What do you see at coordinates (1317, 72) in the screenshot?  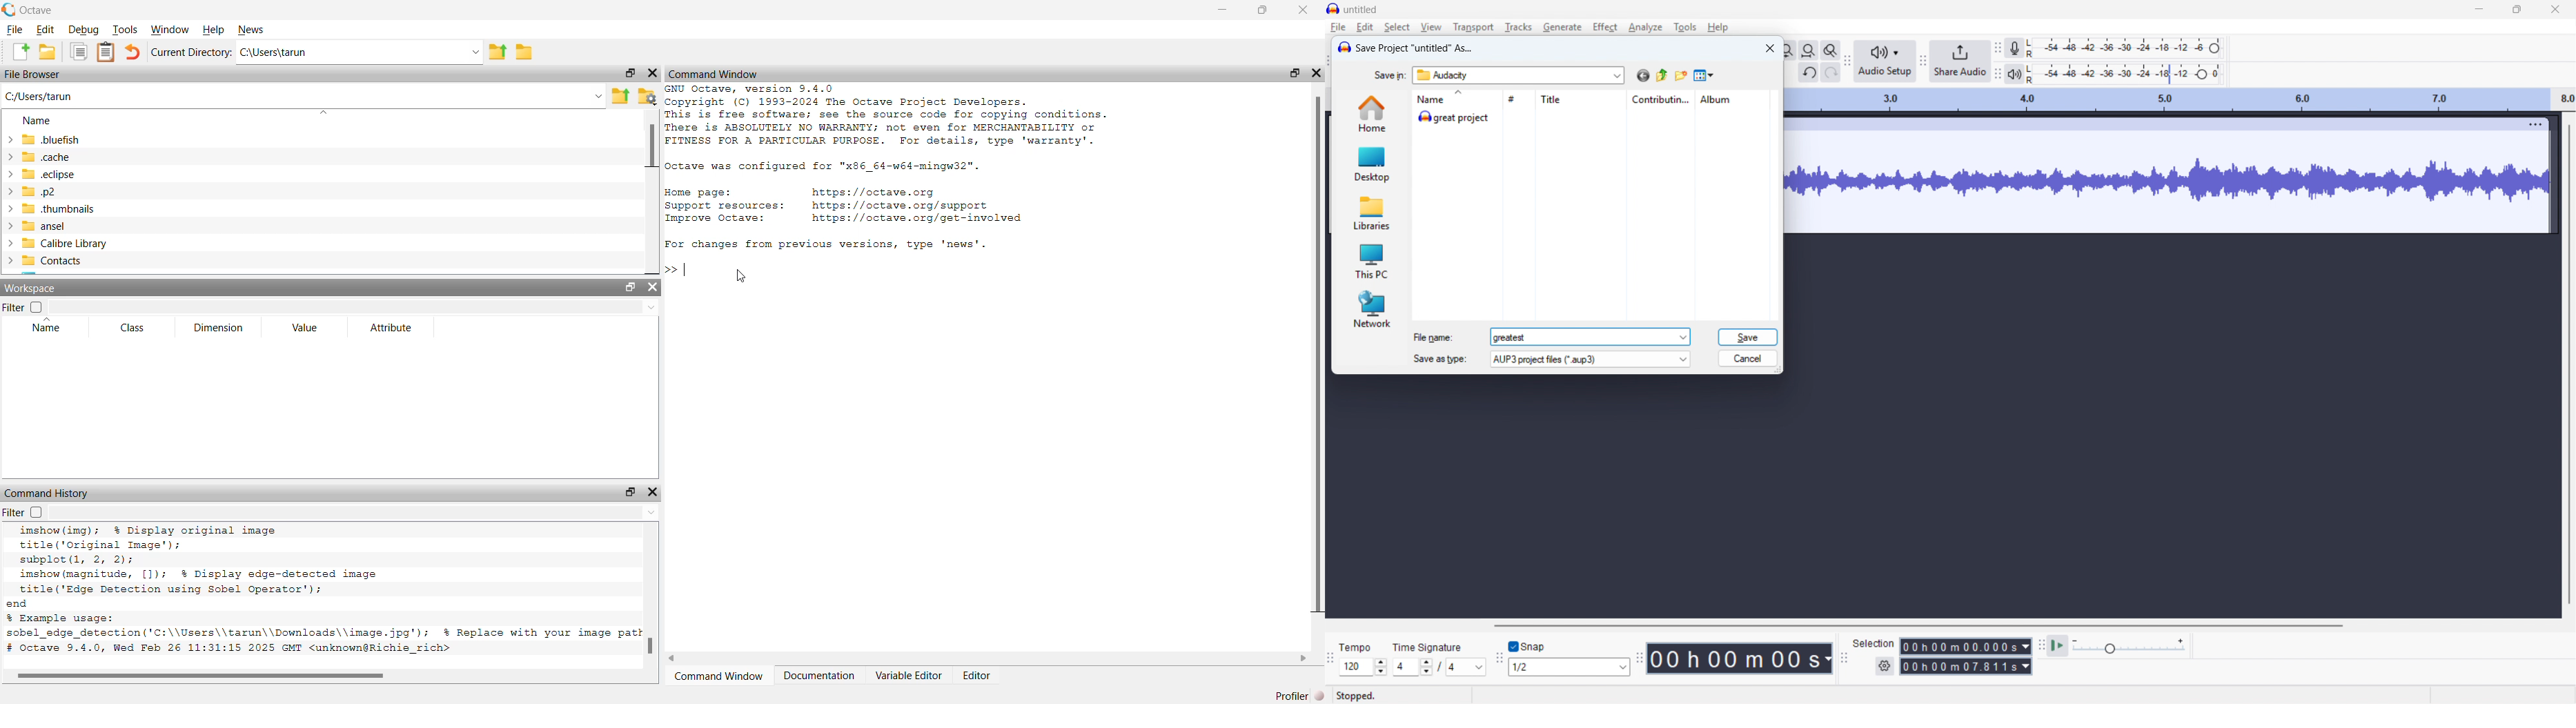 I see `close` at bounding box center [1317, 72].